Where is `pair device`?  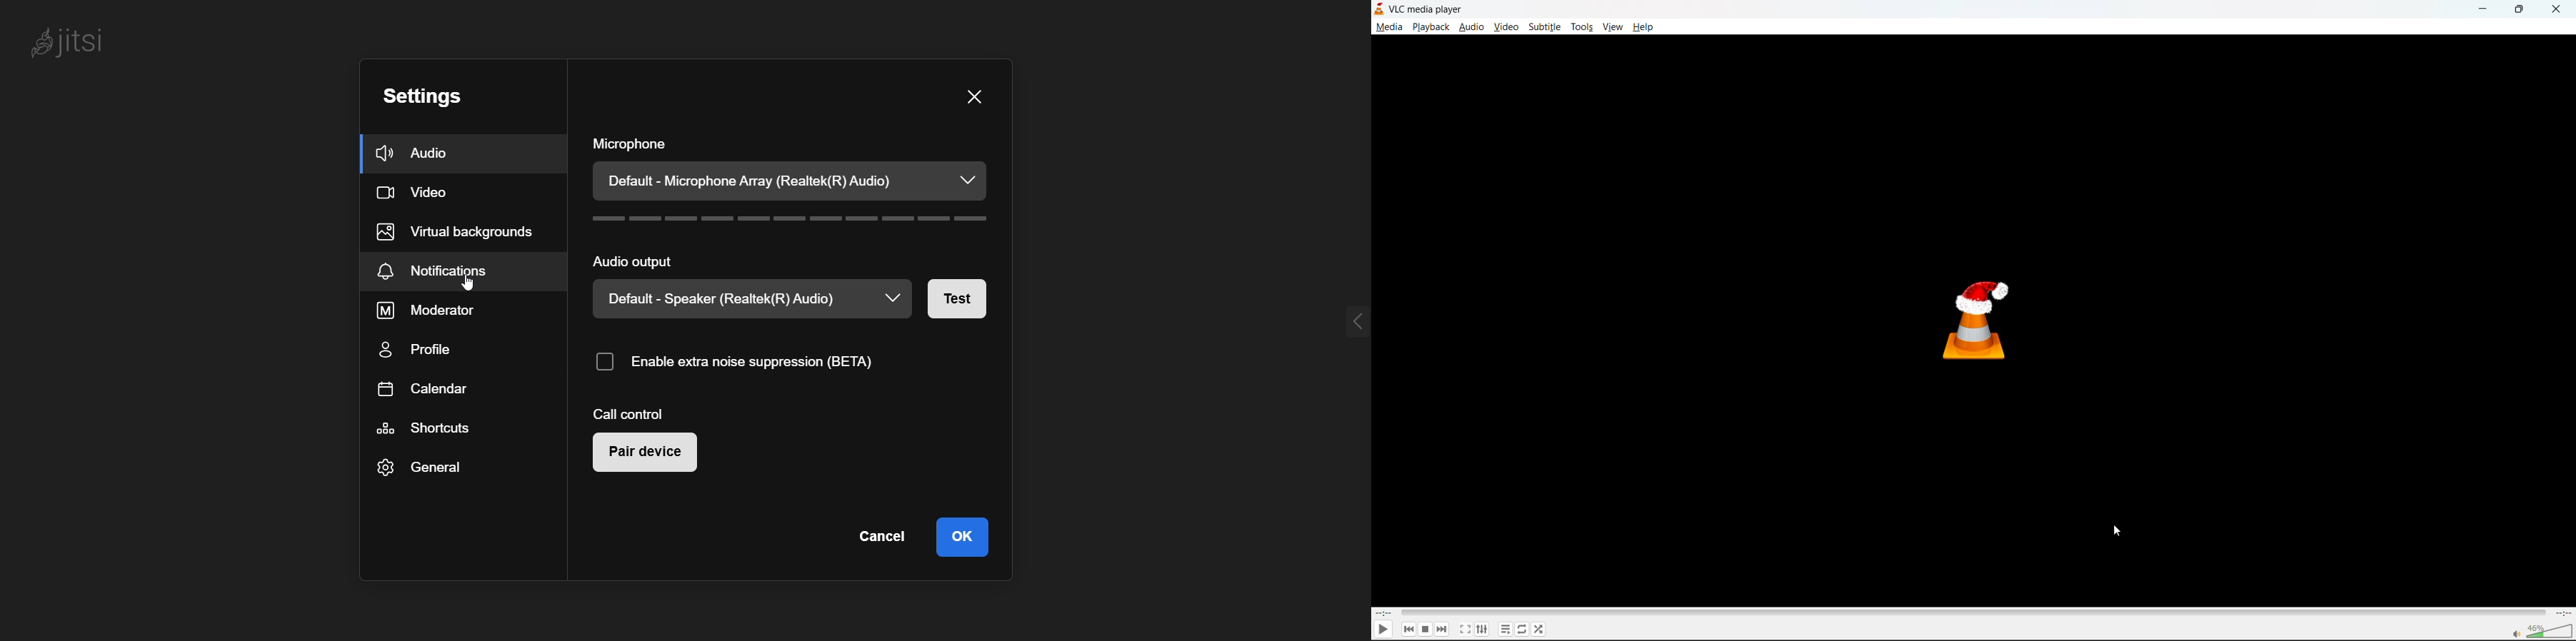 pair device is located at coordinates (654, 453).